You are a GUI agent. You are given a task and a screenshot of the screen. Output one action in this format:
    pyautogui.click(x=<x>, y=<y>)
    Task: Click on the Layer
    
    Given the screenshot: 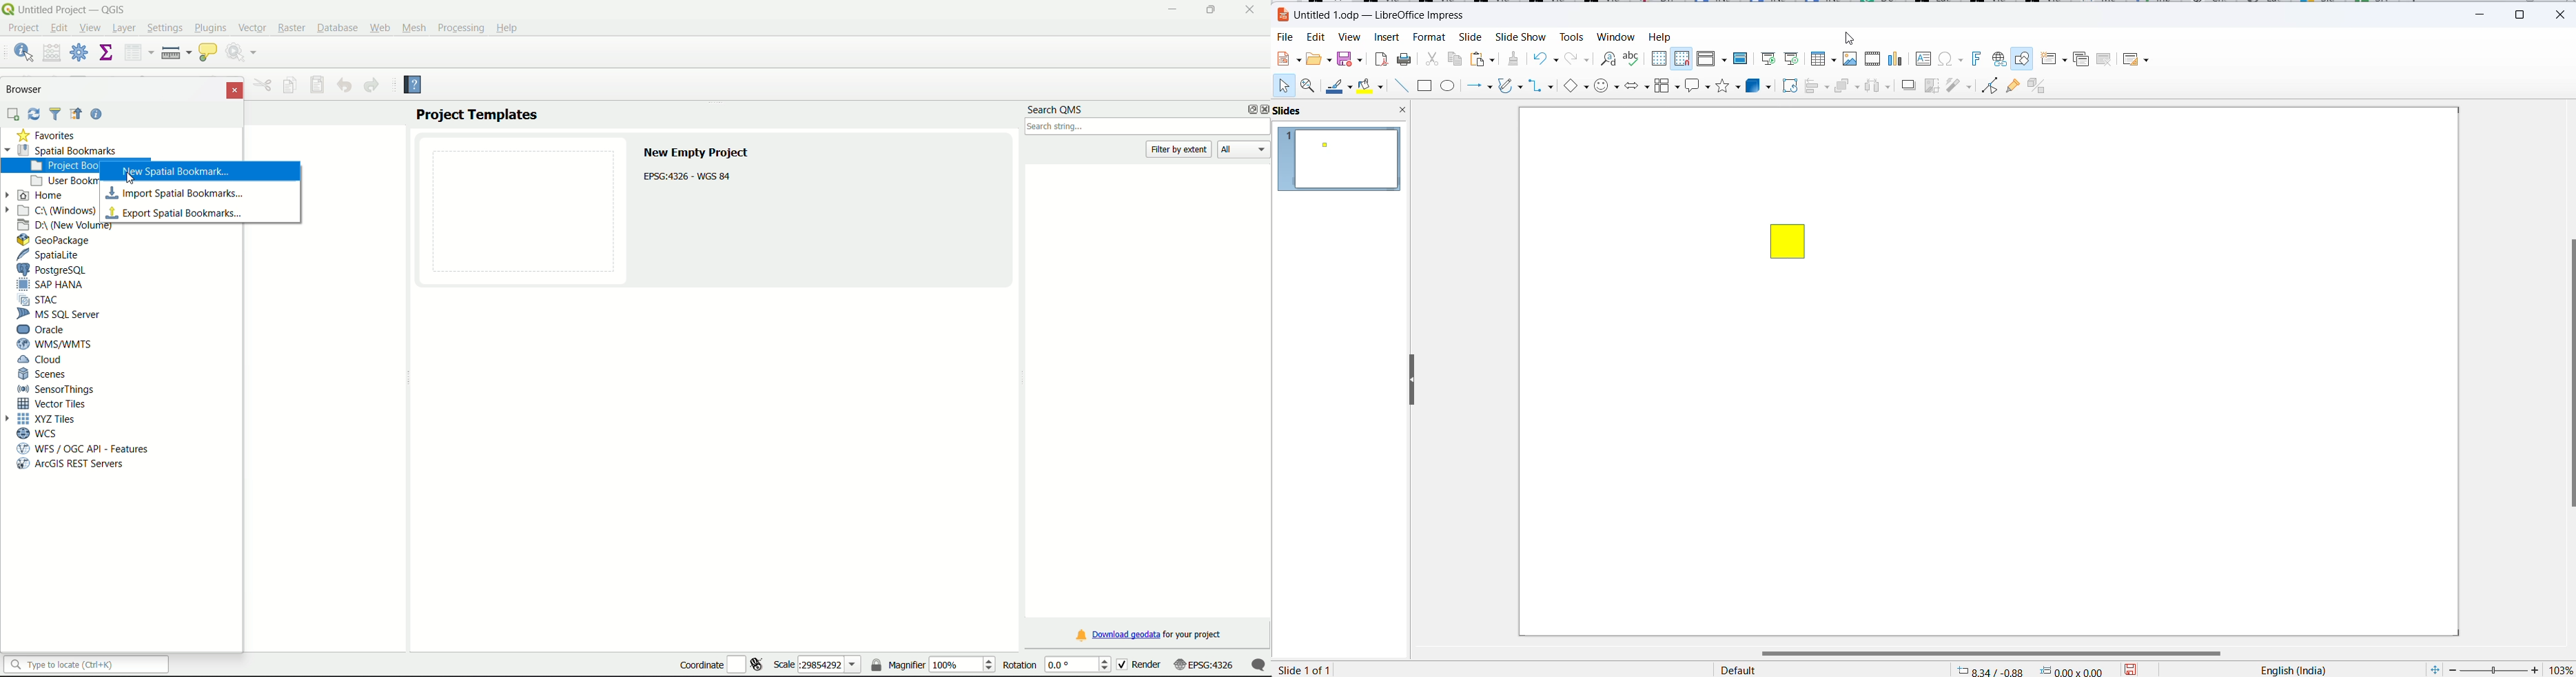 What is the action you would take?
    pyautogui.click(x=124, y=29)
    